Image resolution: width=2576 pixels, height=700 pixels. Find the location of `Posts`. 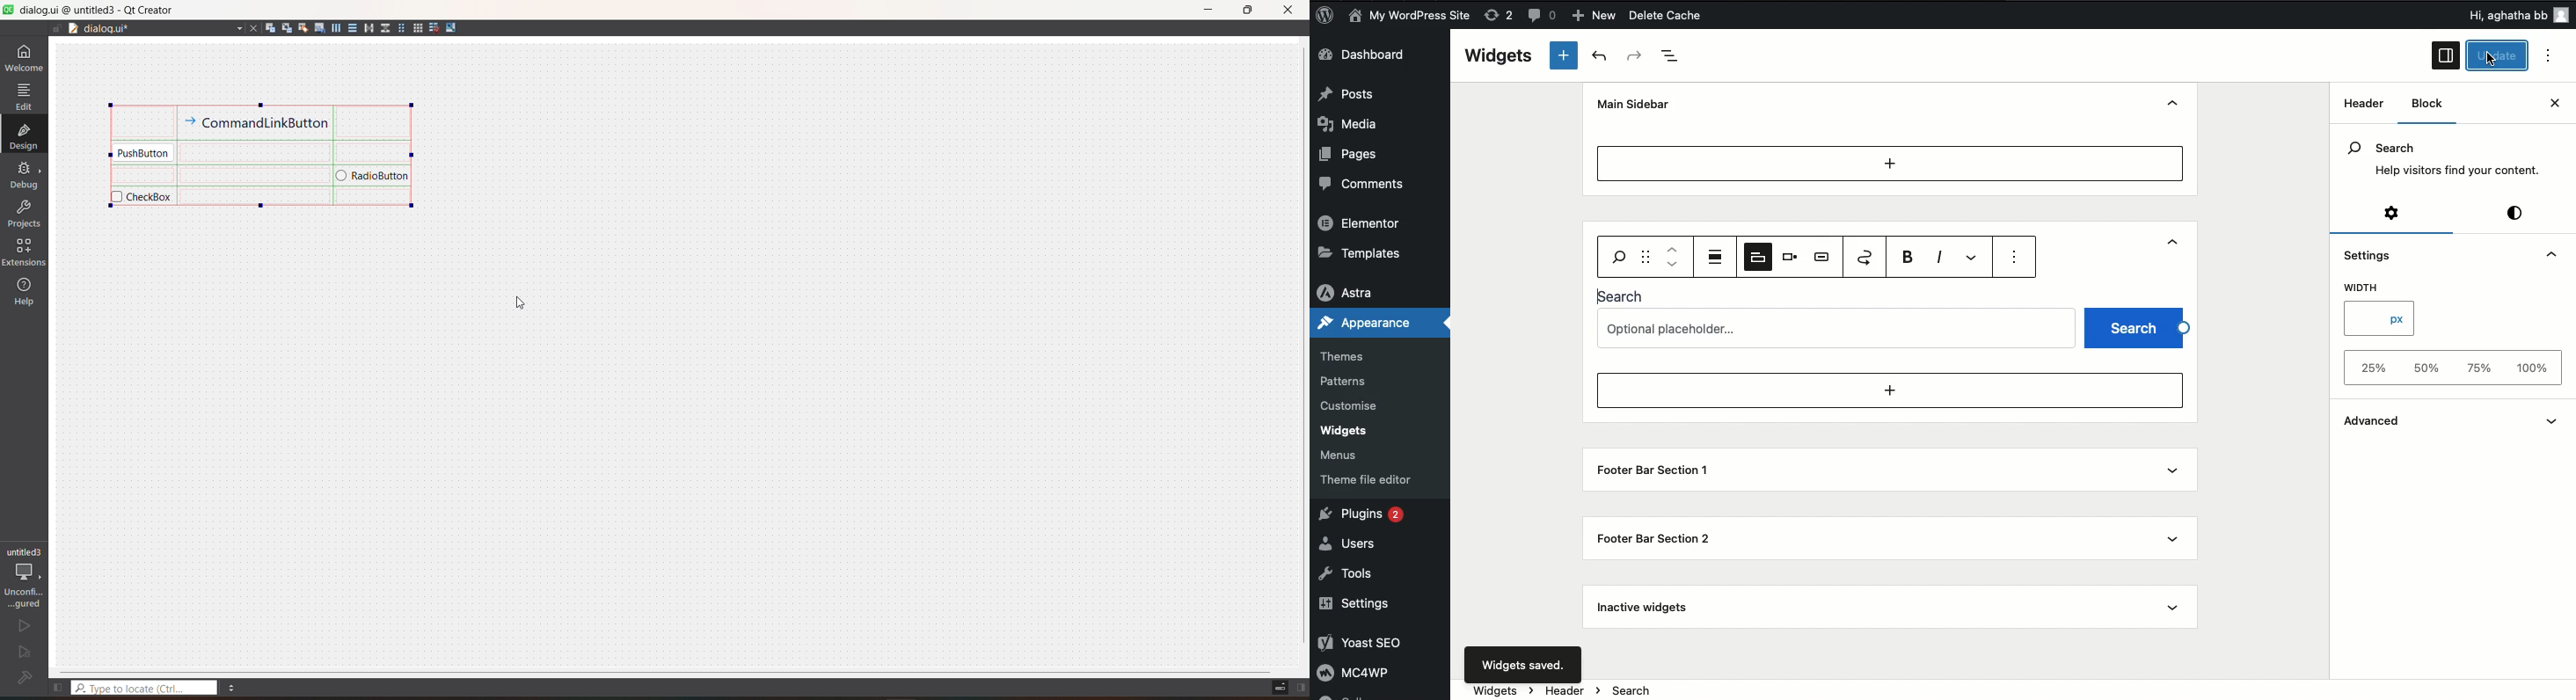

Posts is located at coordinates (1354, 94).